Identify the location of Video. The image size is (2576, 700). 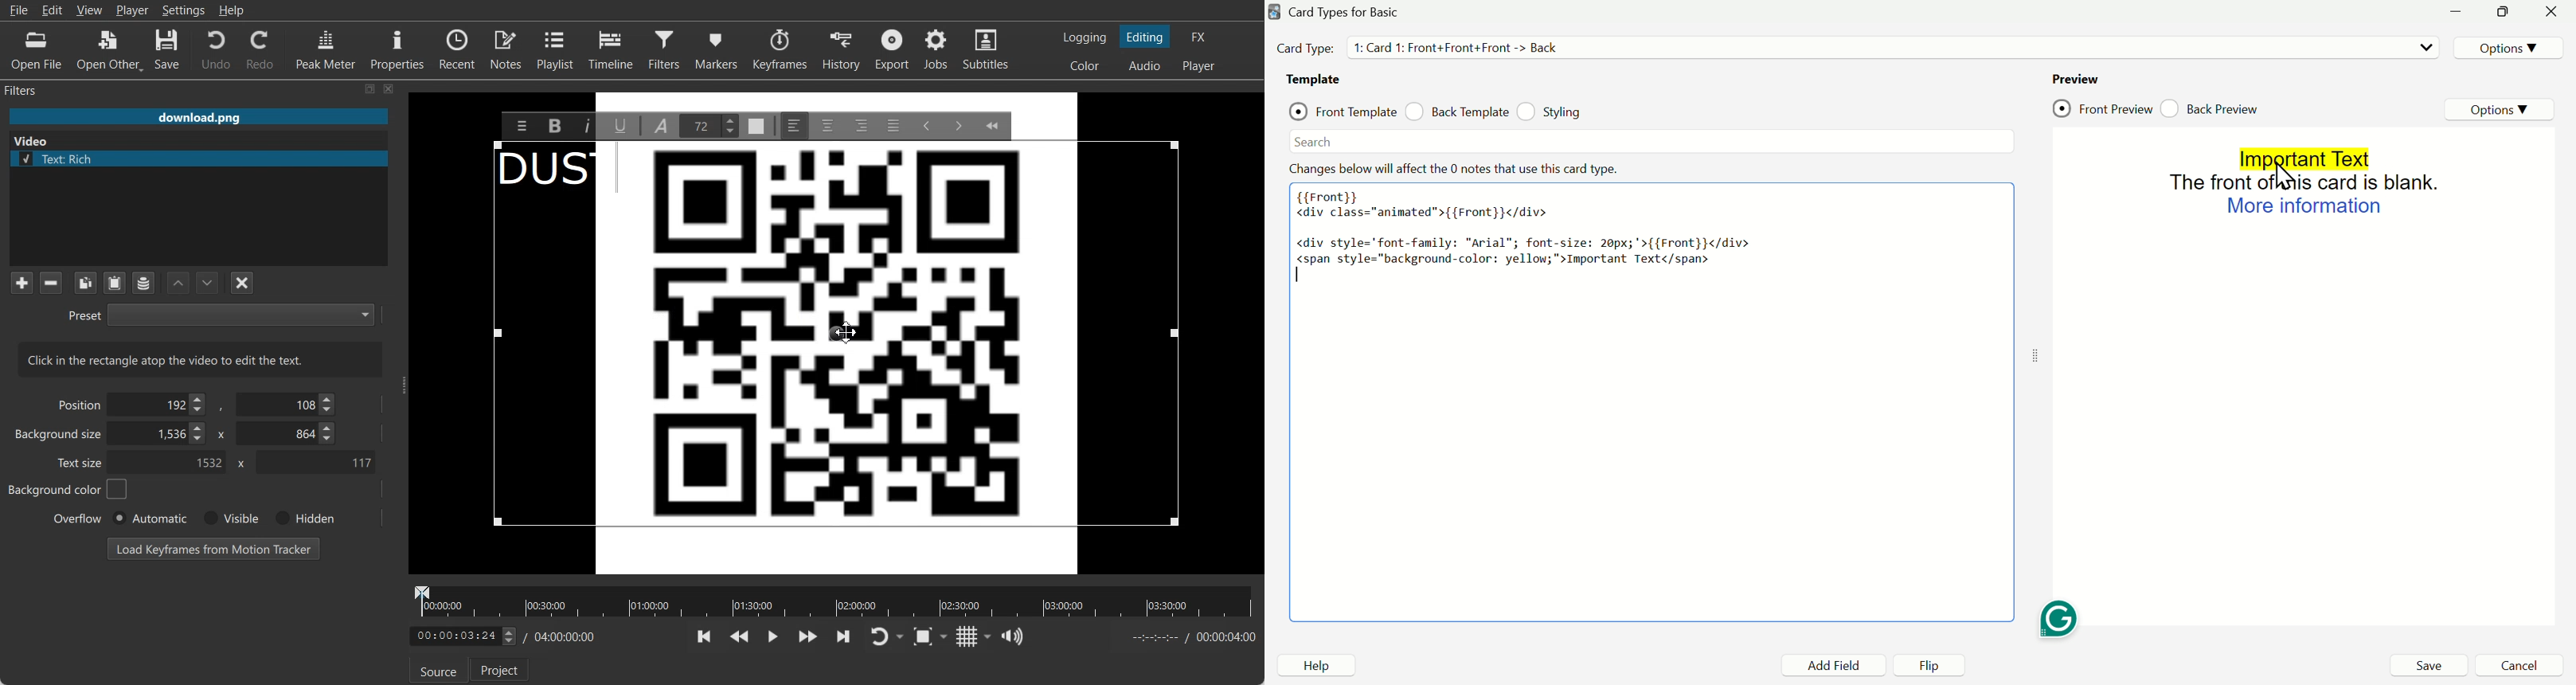
(34, 139).